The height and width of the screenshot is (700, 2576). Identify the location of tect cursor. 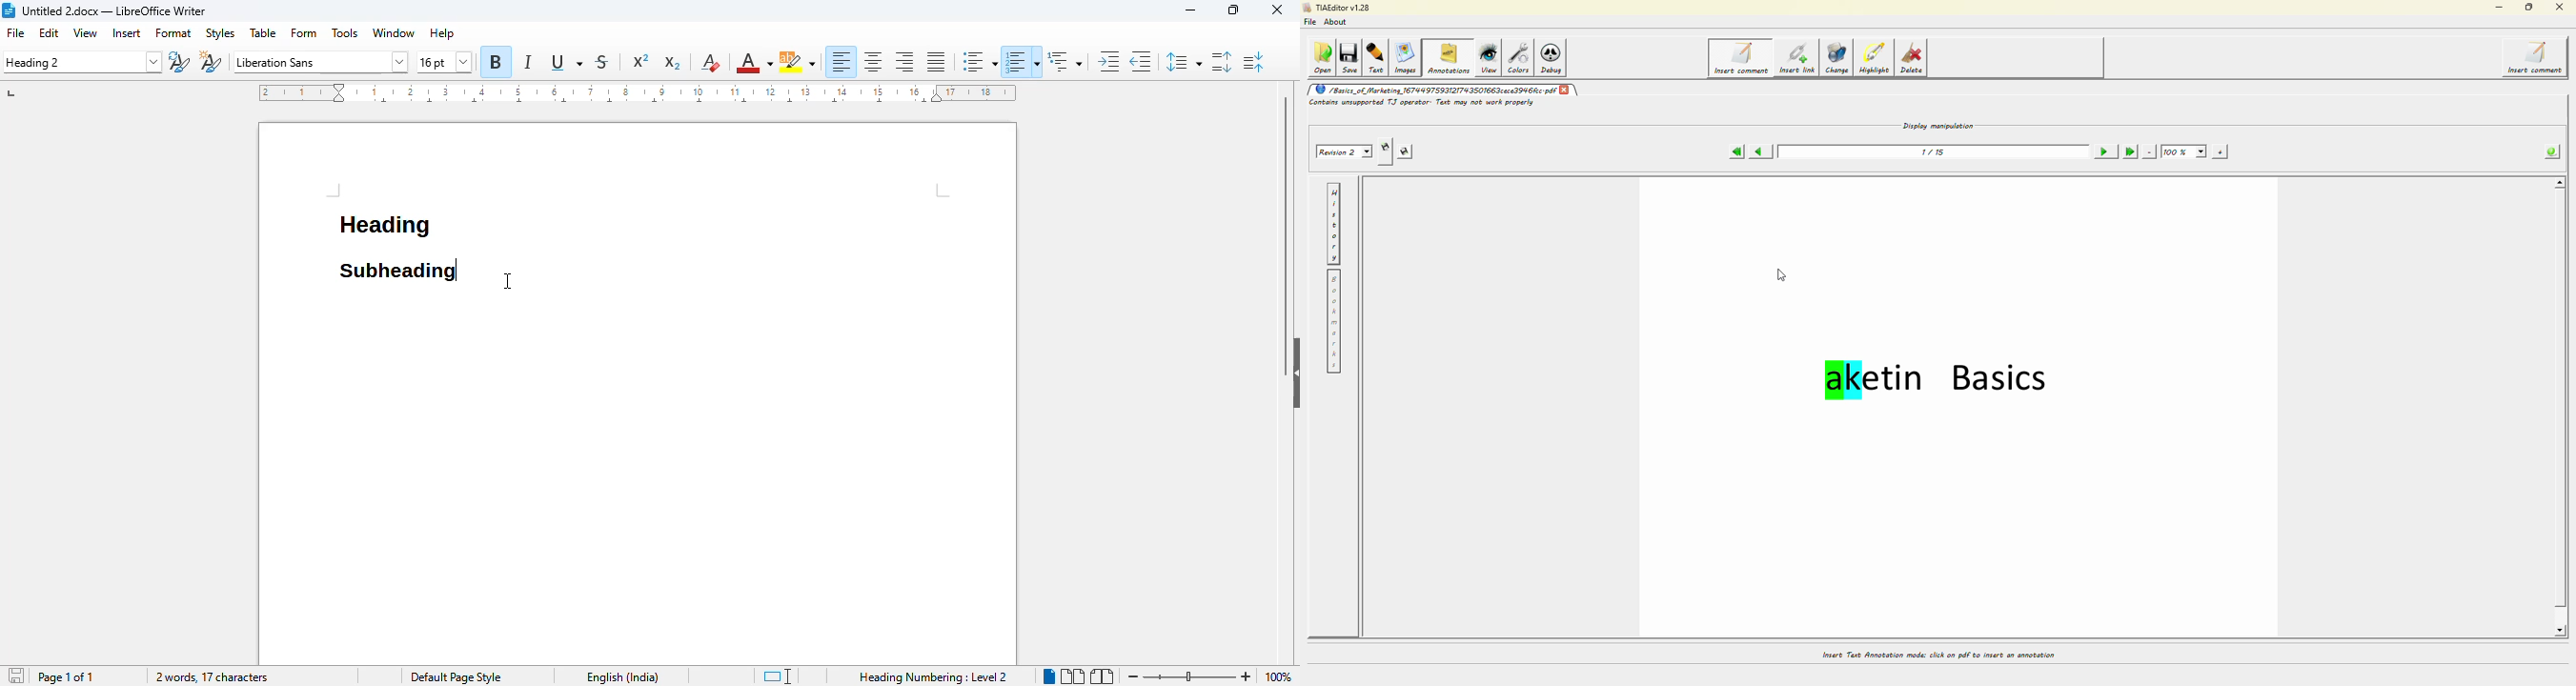
(500, 285).